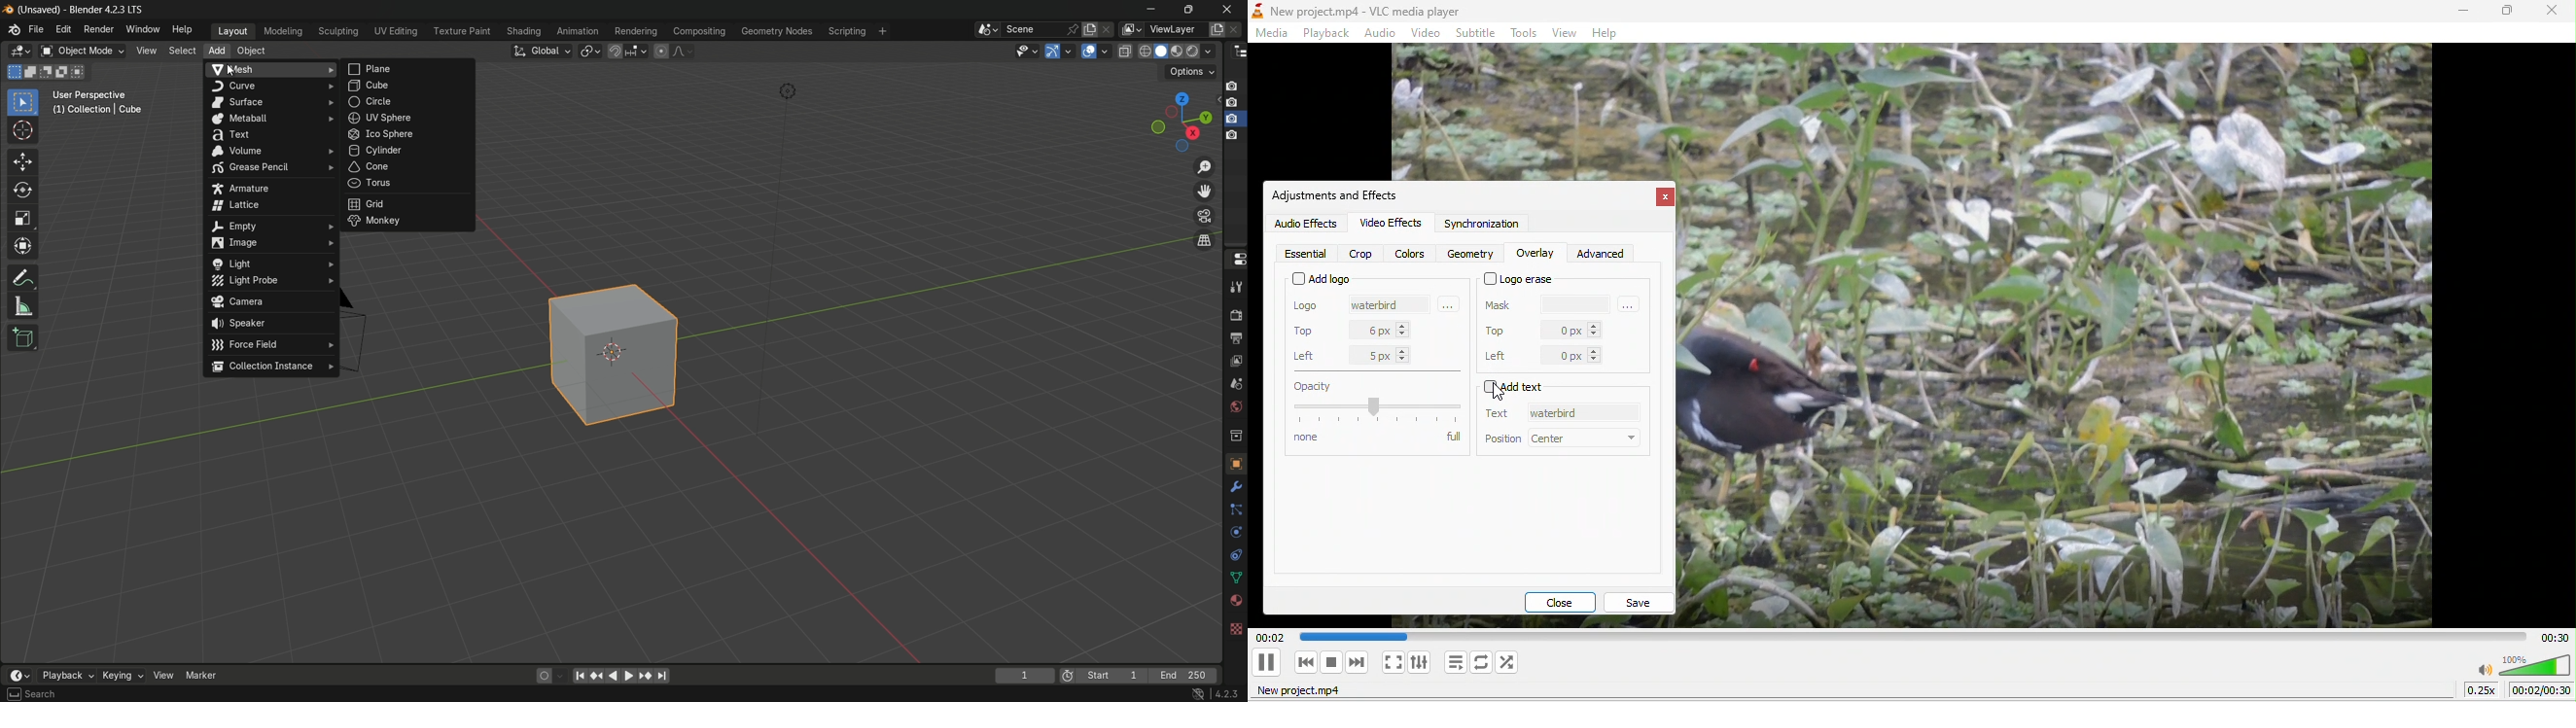 This screenshot has height=728, width=2576. Describe the element at coordinates (1454, 663) in the screenshot. I see `toggle playlist` at that location.